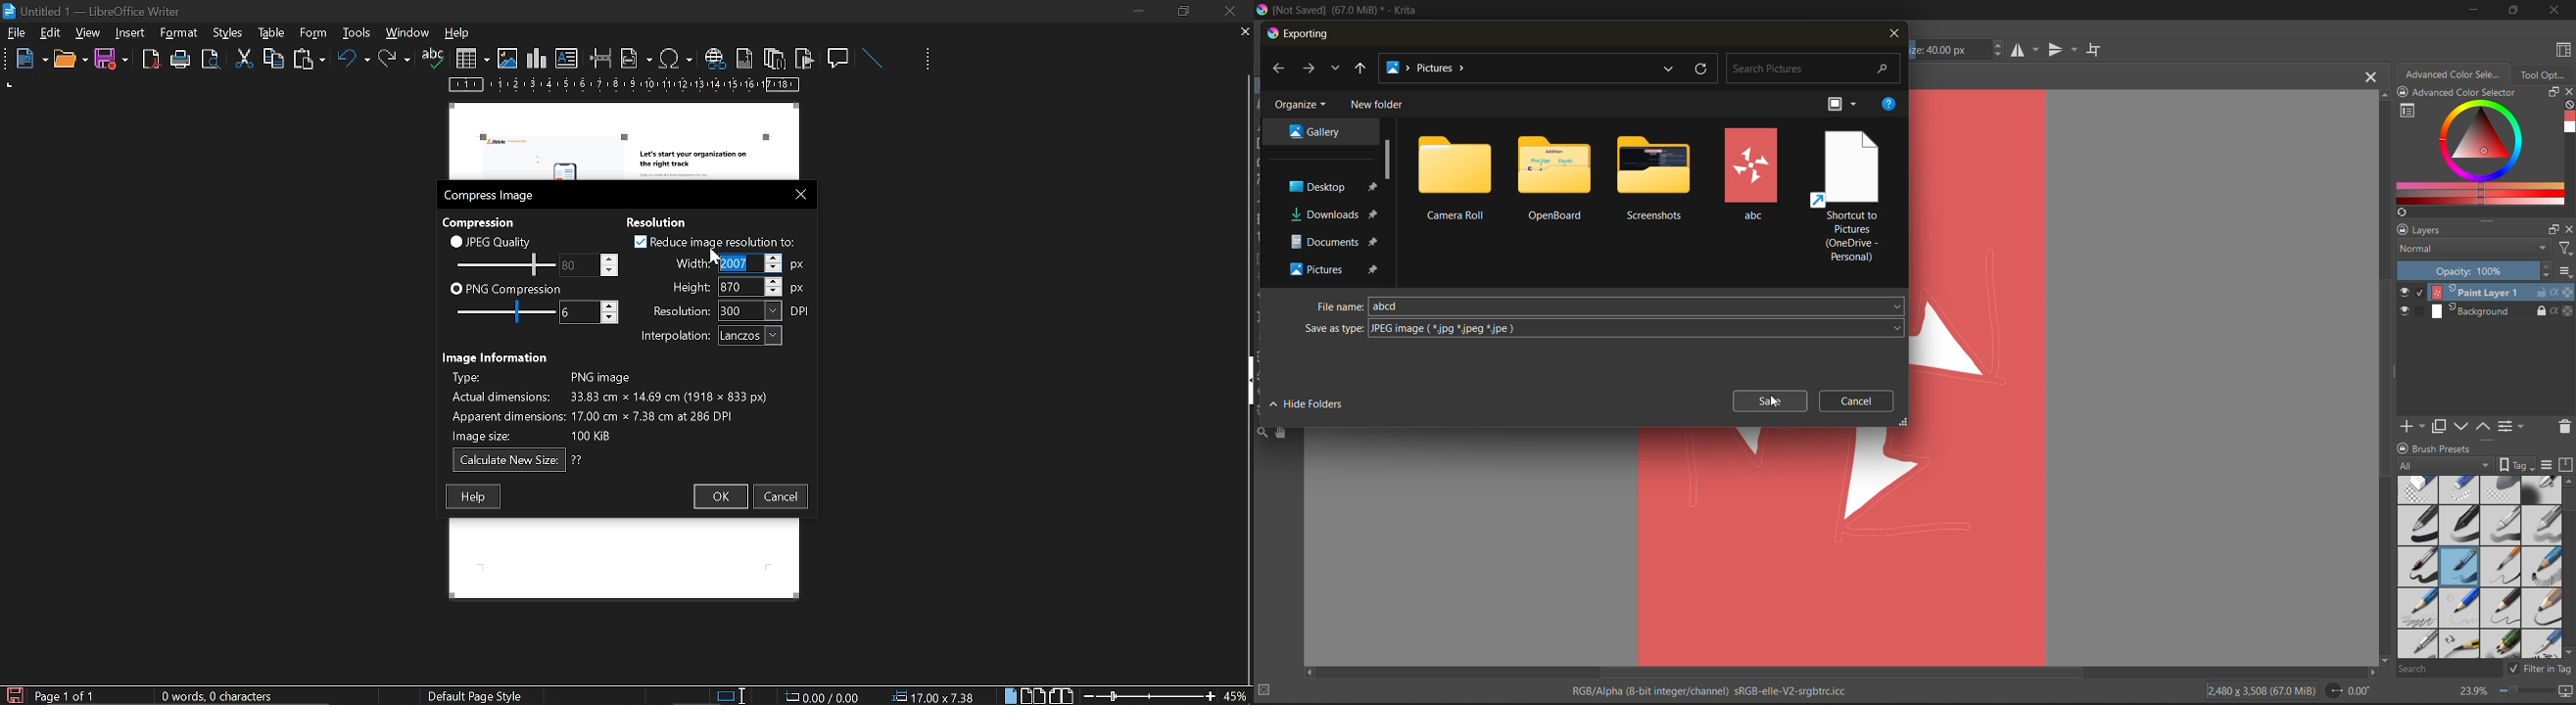  What do you see at coordinates (1842, 105) in the screenshot?
I see `change view` at bounding box center [1842, 105].